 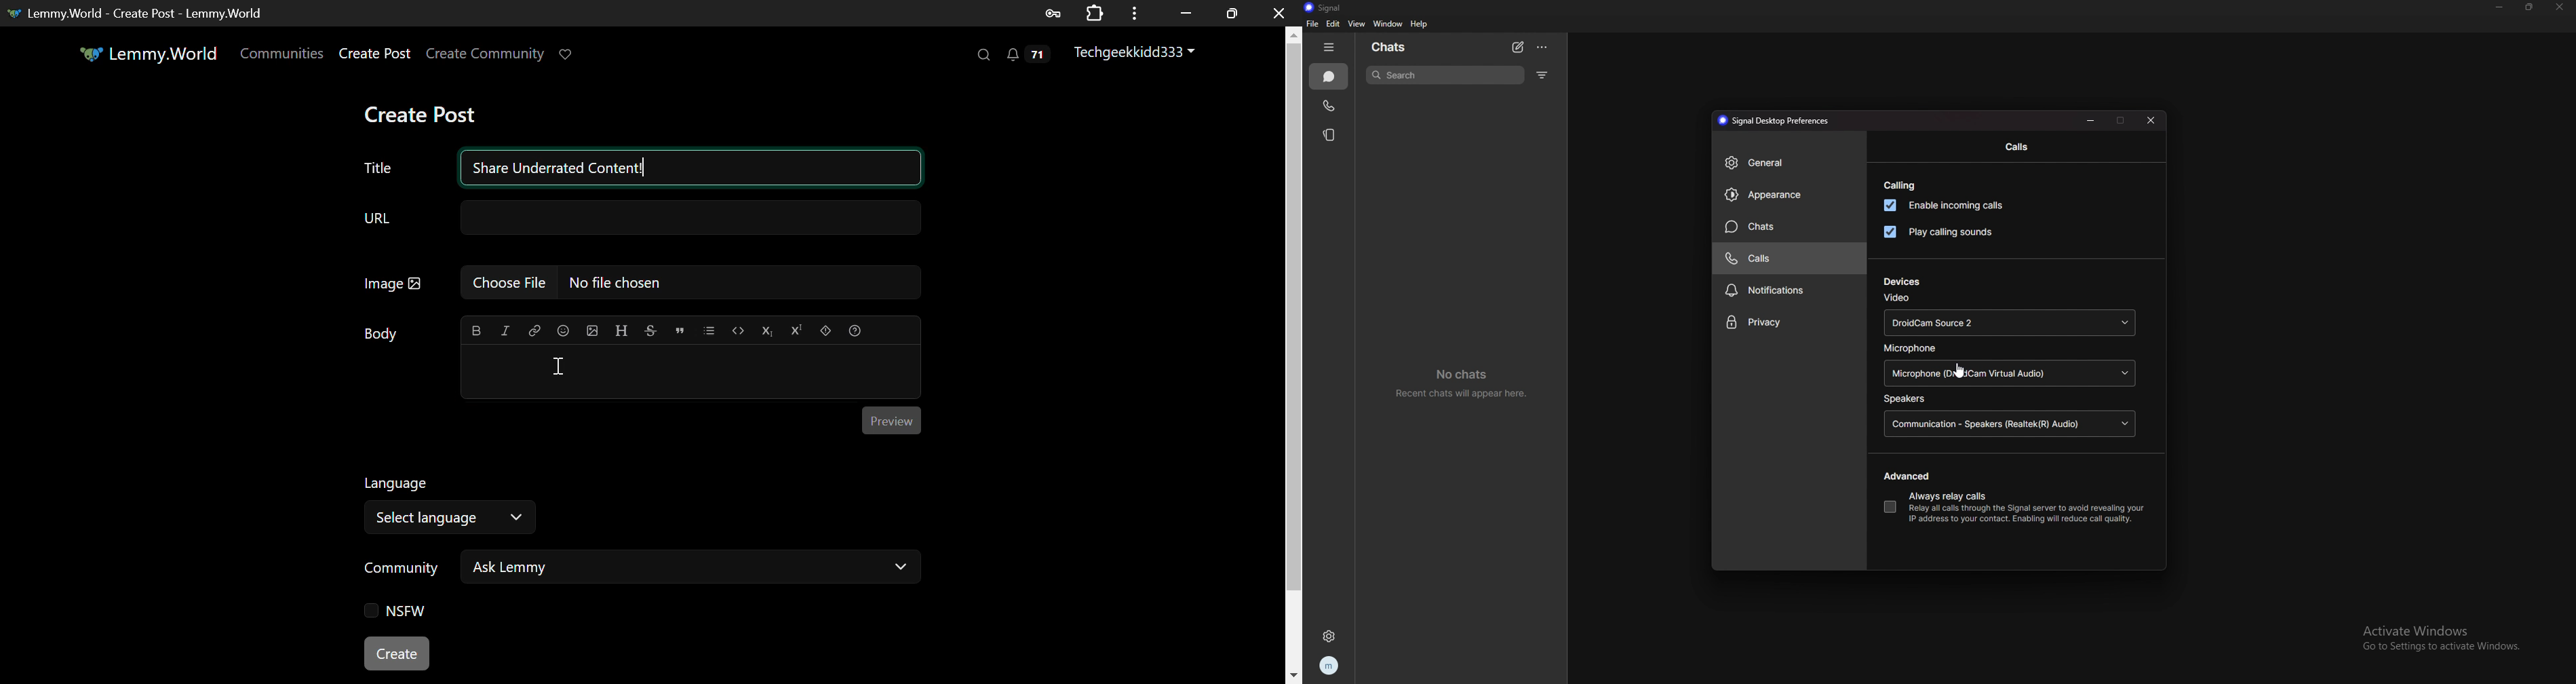 I want to click on minimize, so click(x=2092, y=120).